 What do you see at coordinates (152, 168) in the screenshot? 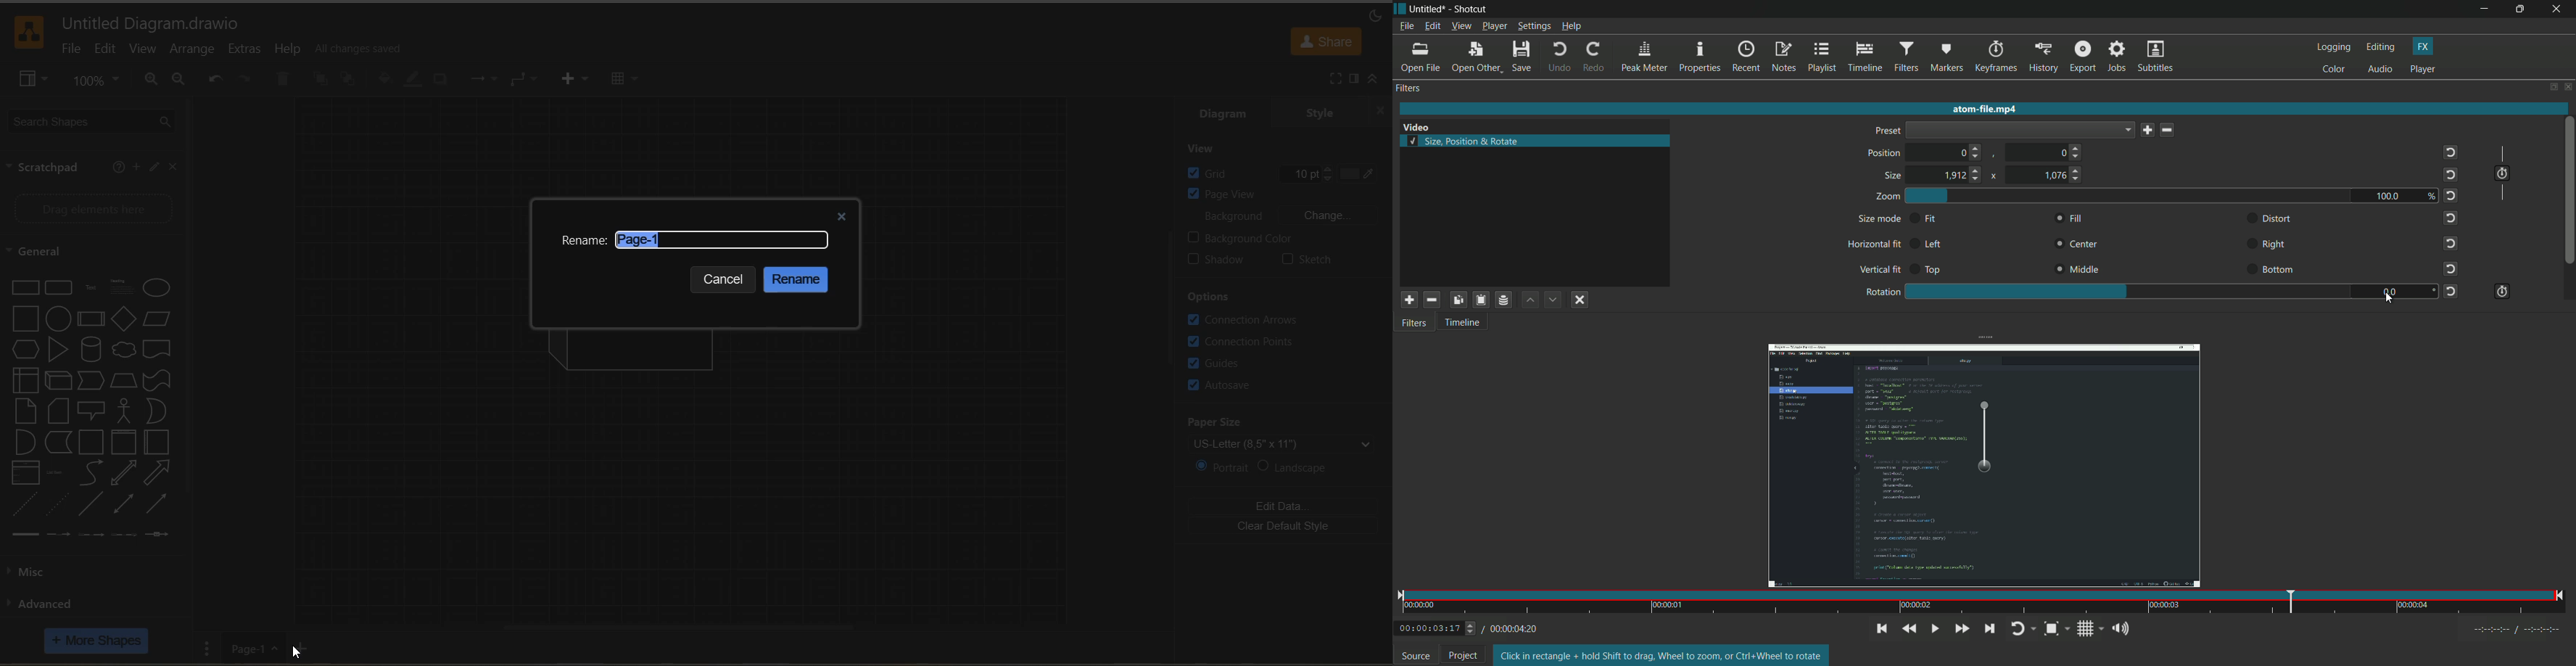
I see `edit` at bounding box center [152, 168].